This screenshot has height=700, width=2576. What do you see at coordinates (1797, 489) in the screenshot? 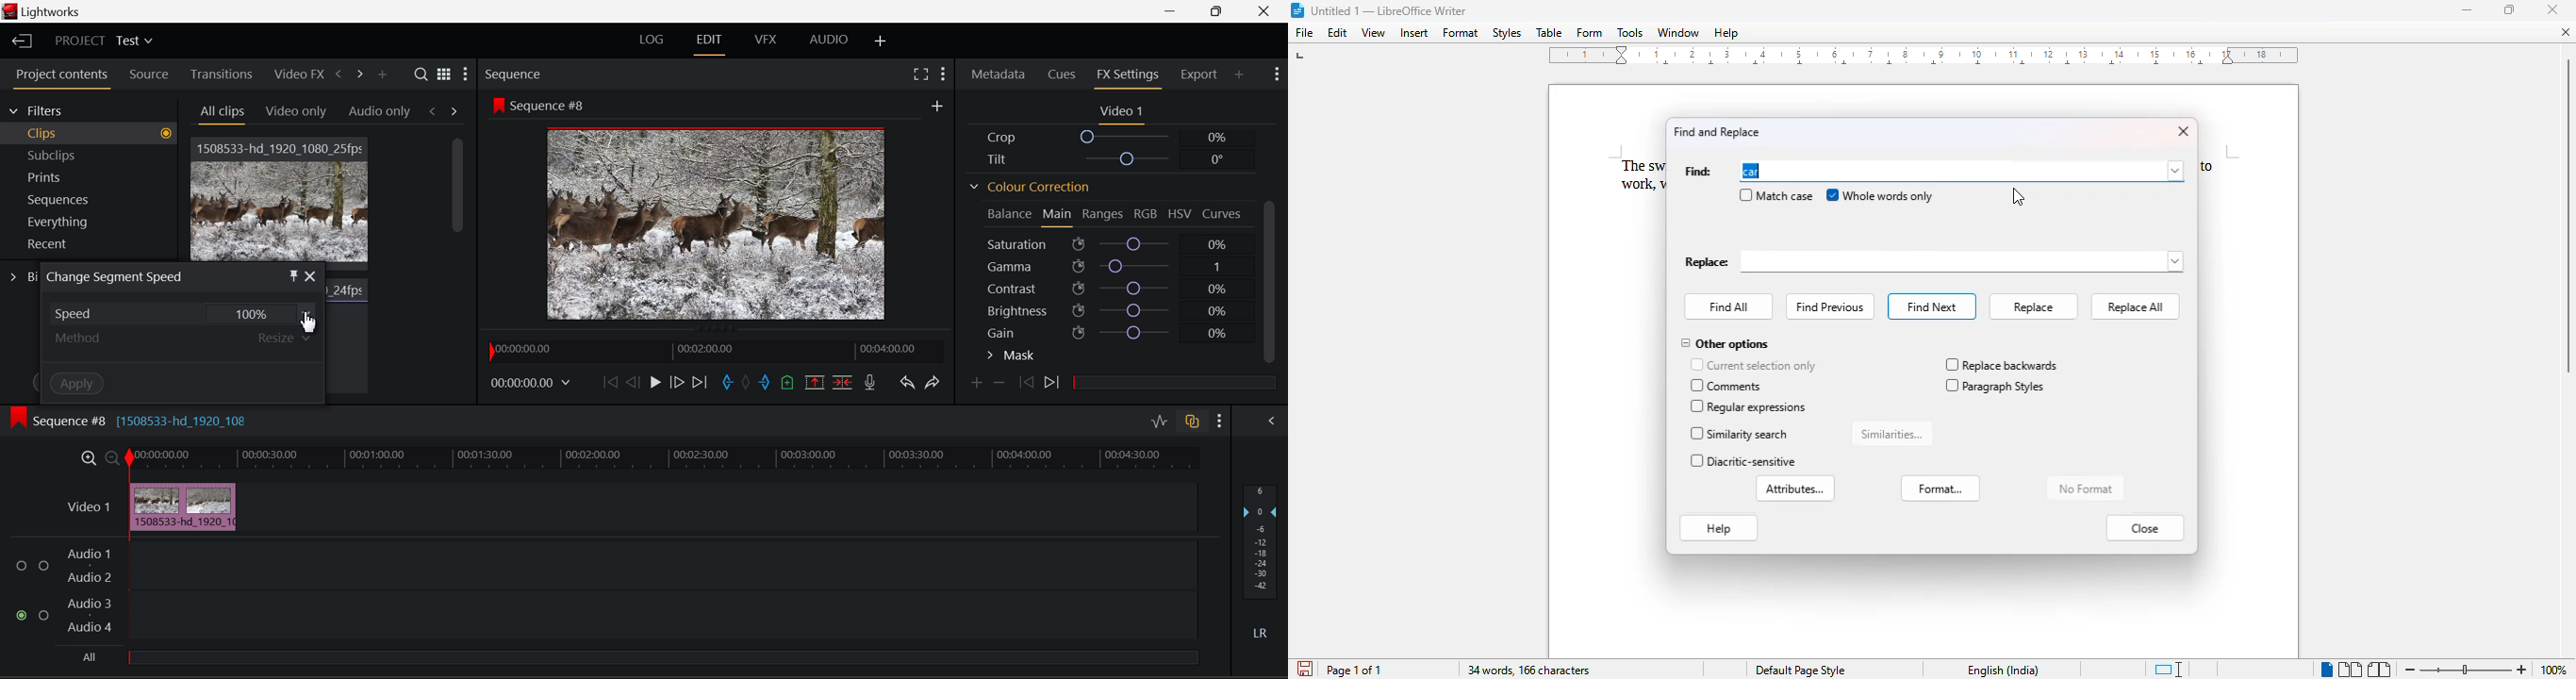
I see `attributes` at bounding box center [1797, 489].